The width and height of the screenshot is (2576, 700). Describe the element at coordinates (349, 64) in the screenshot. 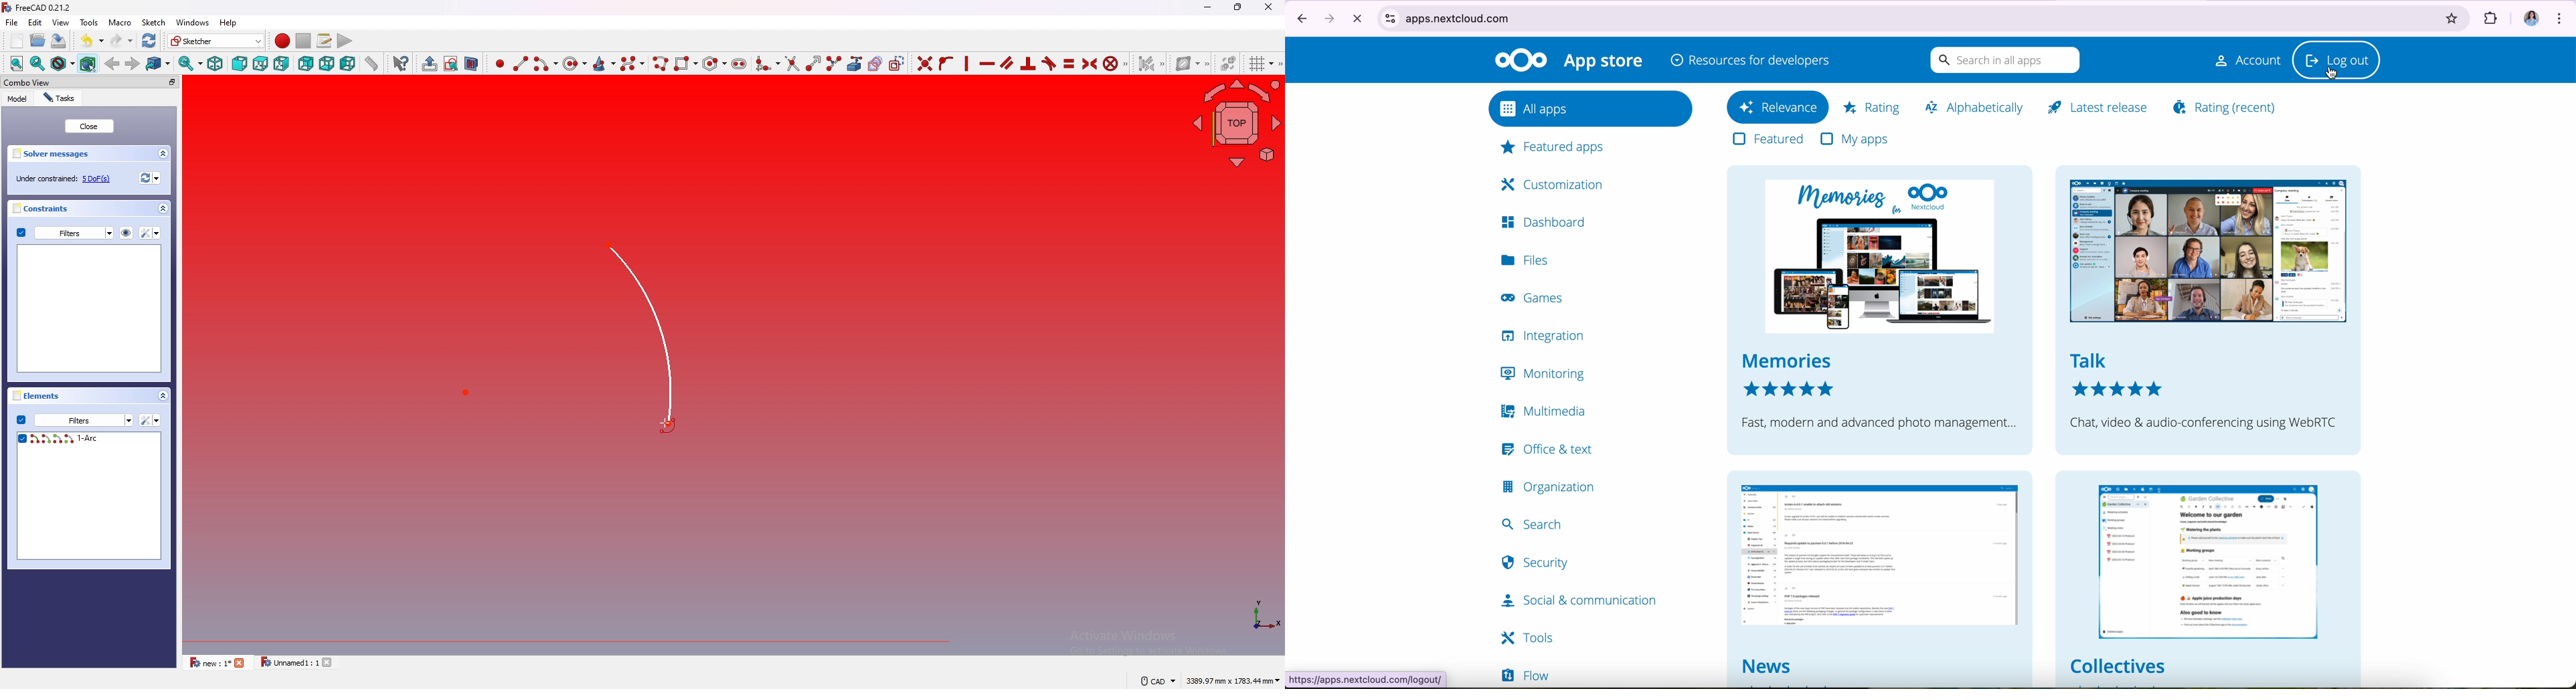

I see `left` at that location.